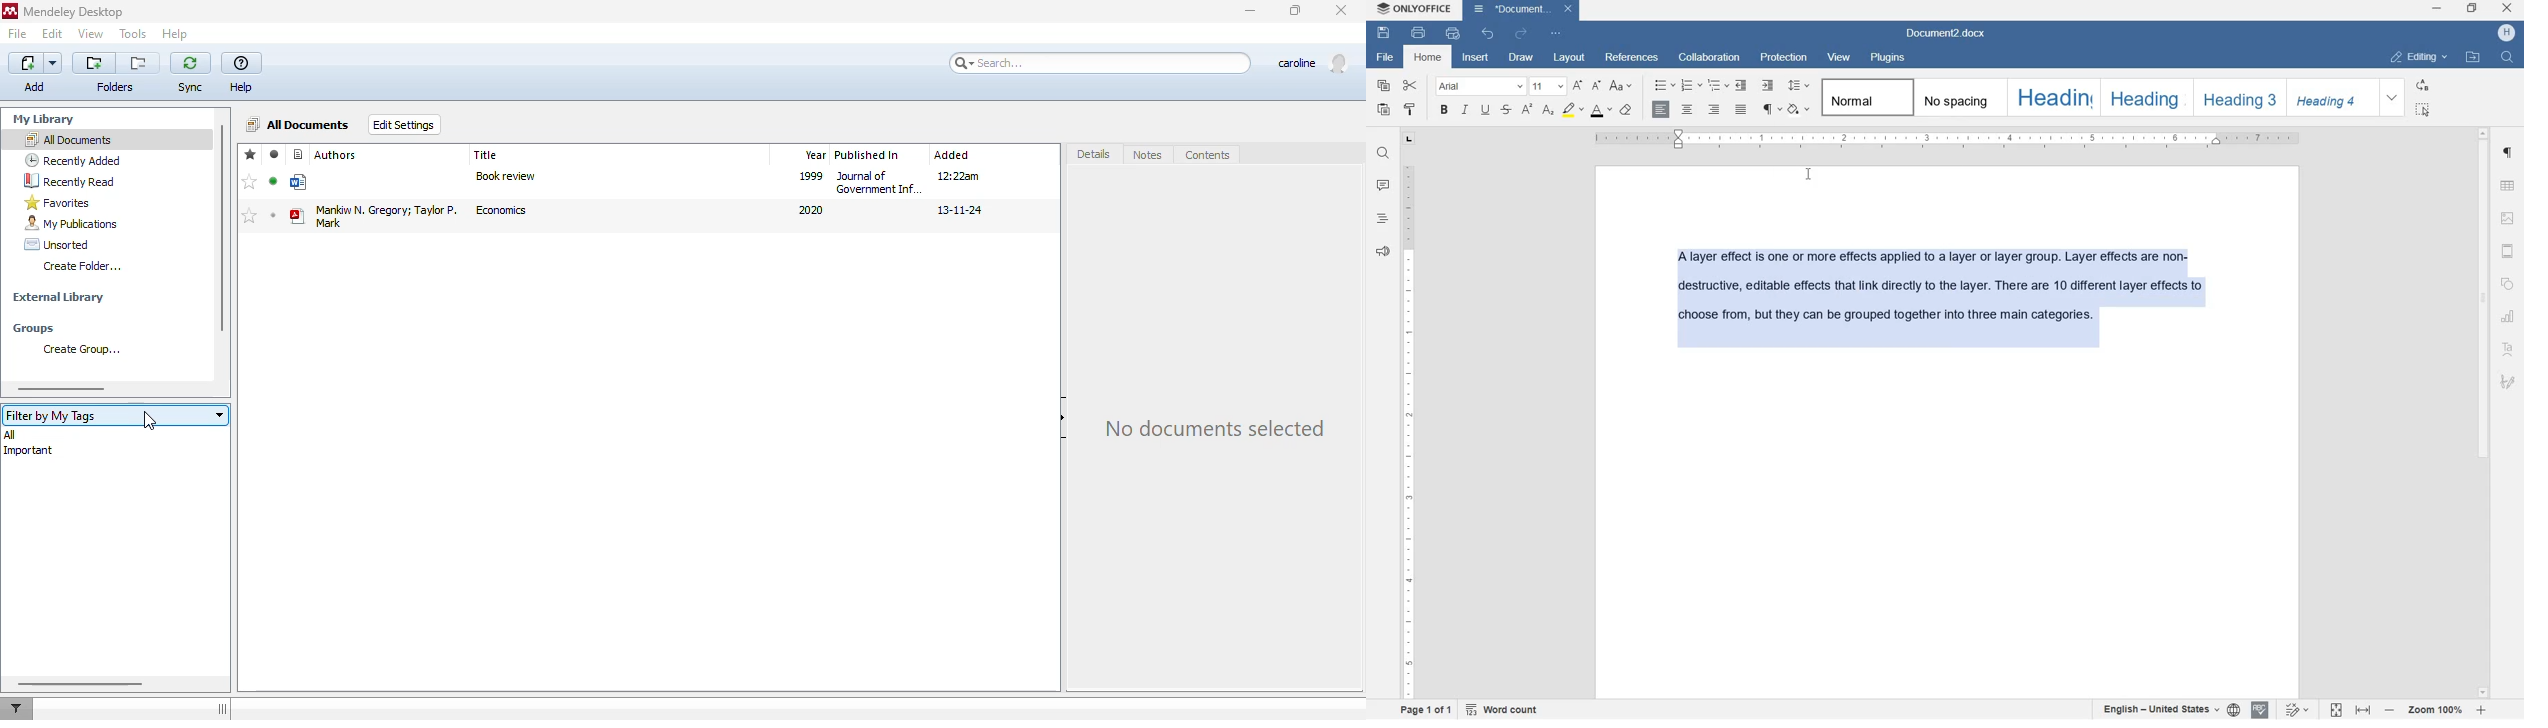  I want to click on font name, so click(1479, 87).